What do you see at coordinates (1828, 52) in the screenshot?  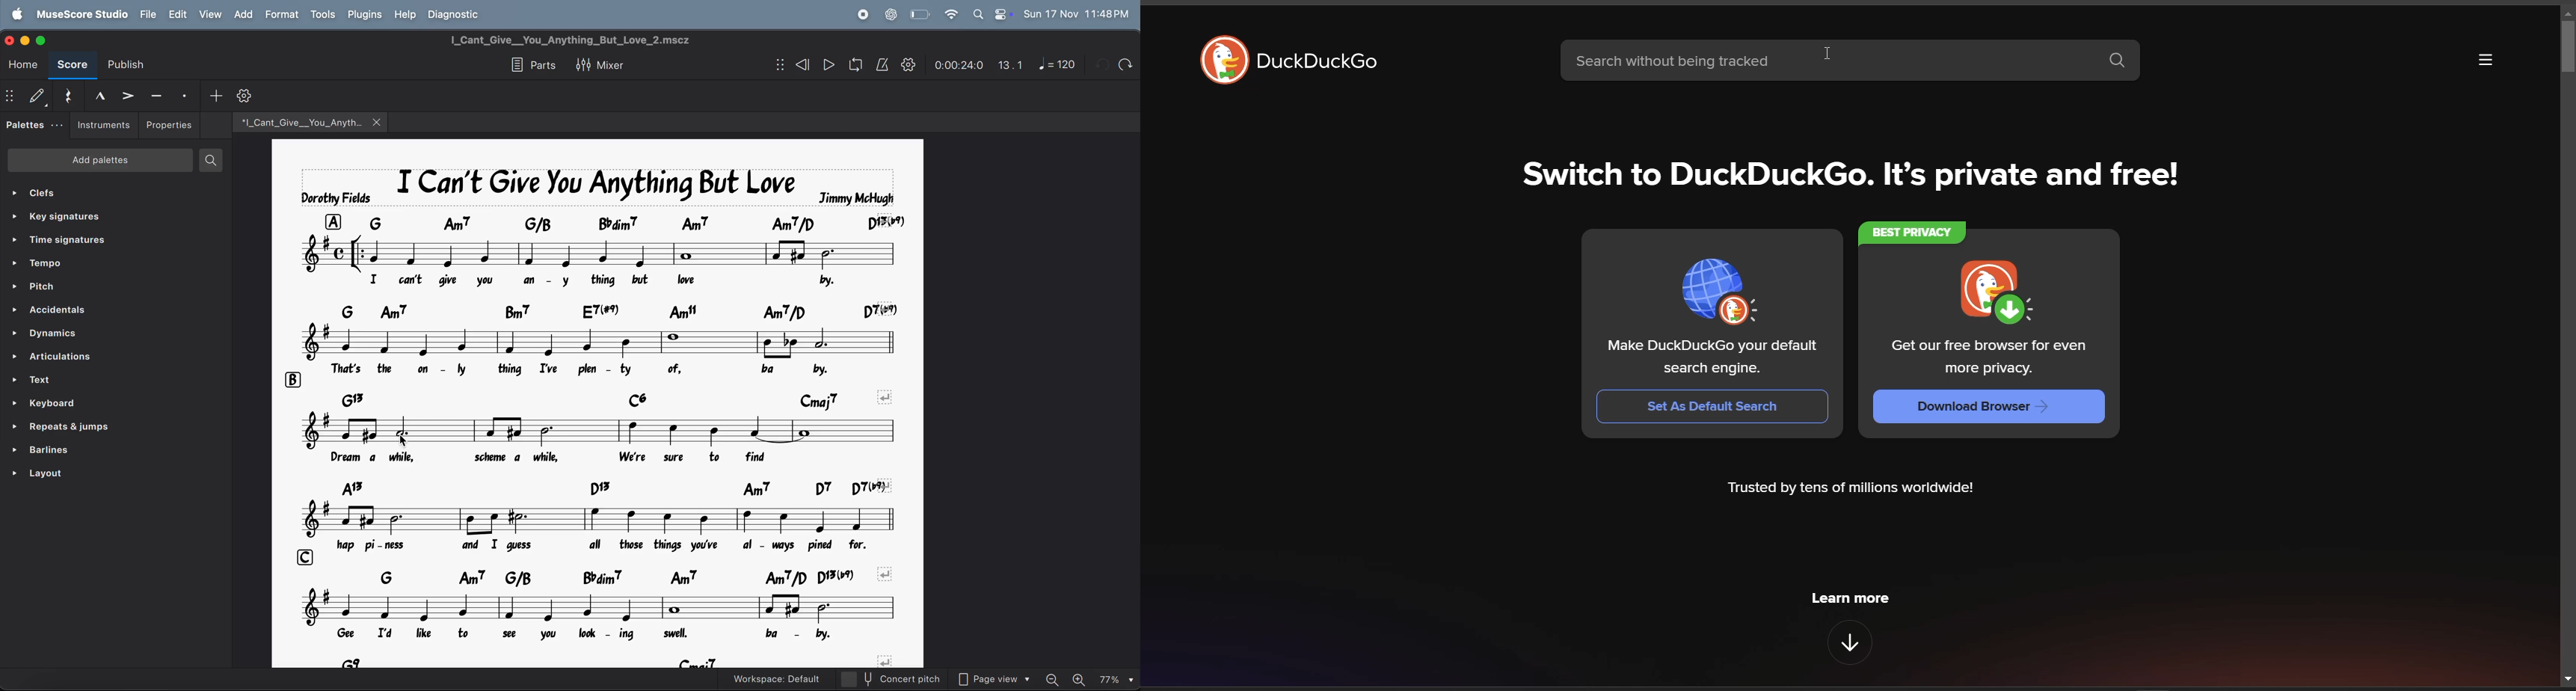 I see `cursor` at bounding box center [1828, 52].